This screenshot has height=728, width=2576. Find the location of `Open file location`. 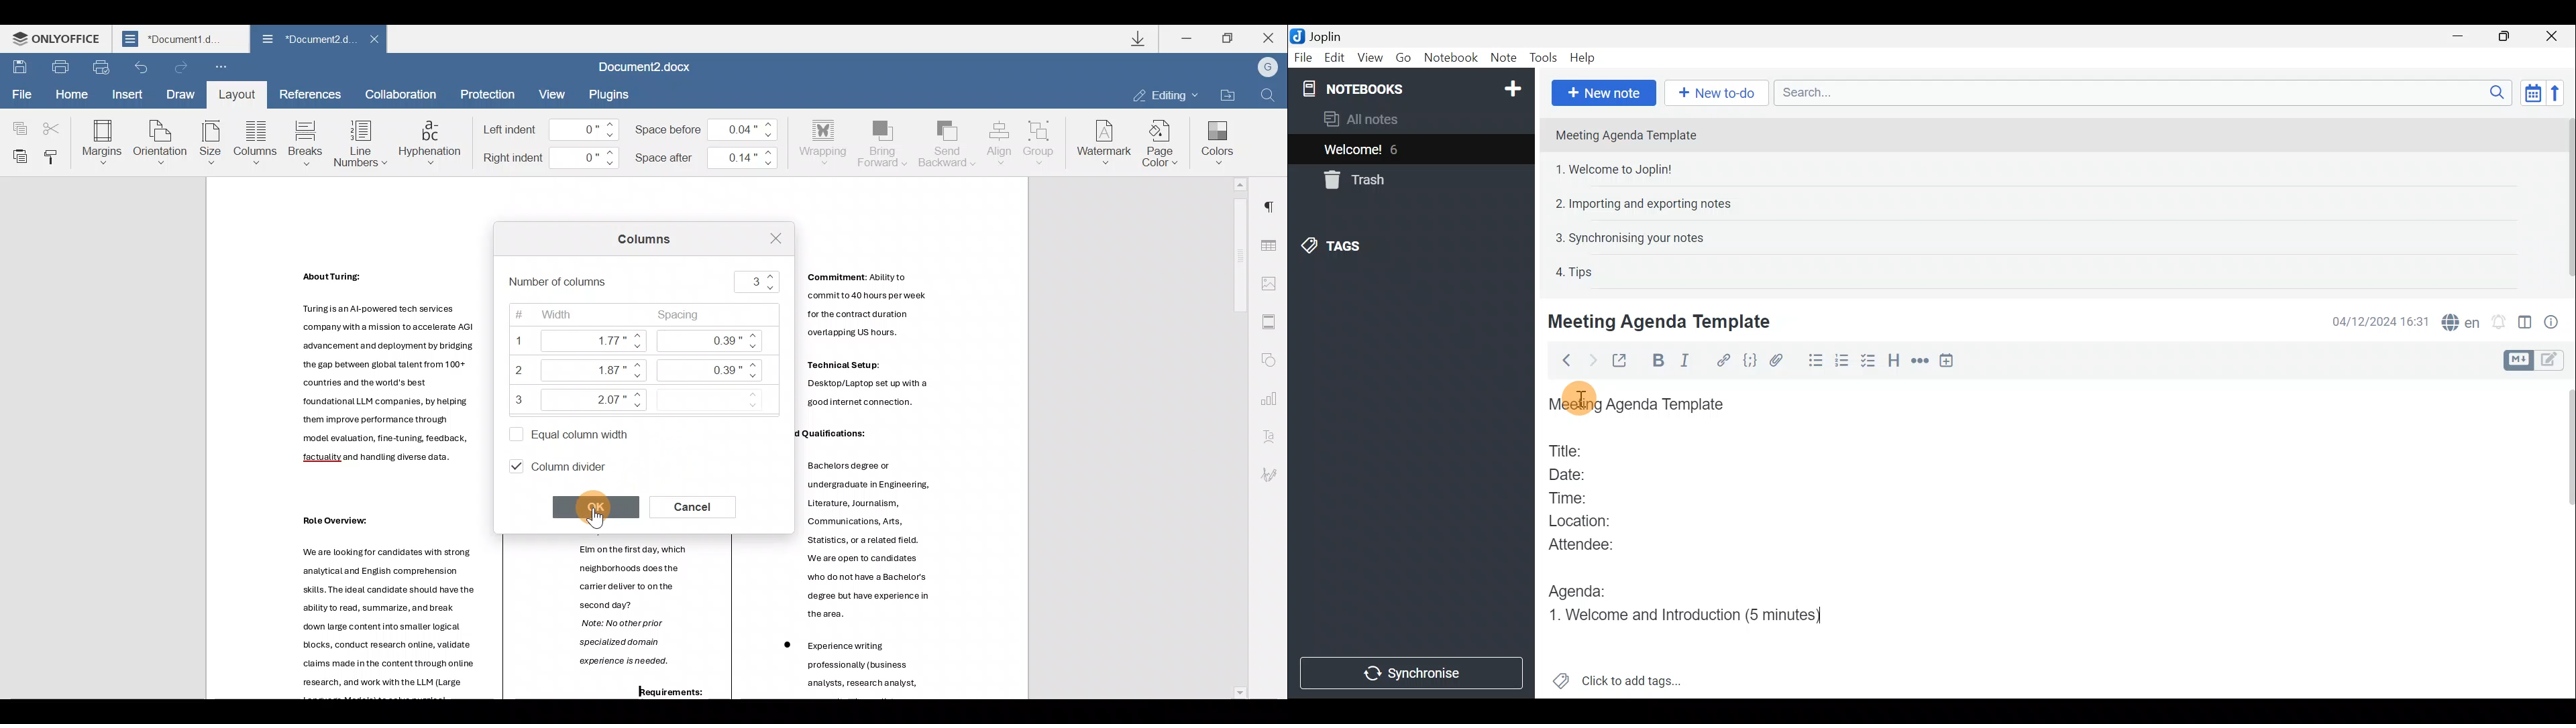

Open file location is located at coordinates (1227, 94).